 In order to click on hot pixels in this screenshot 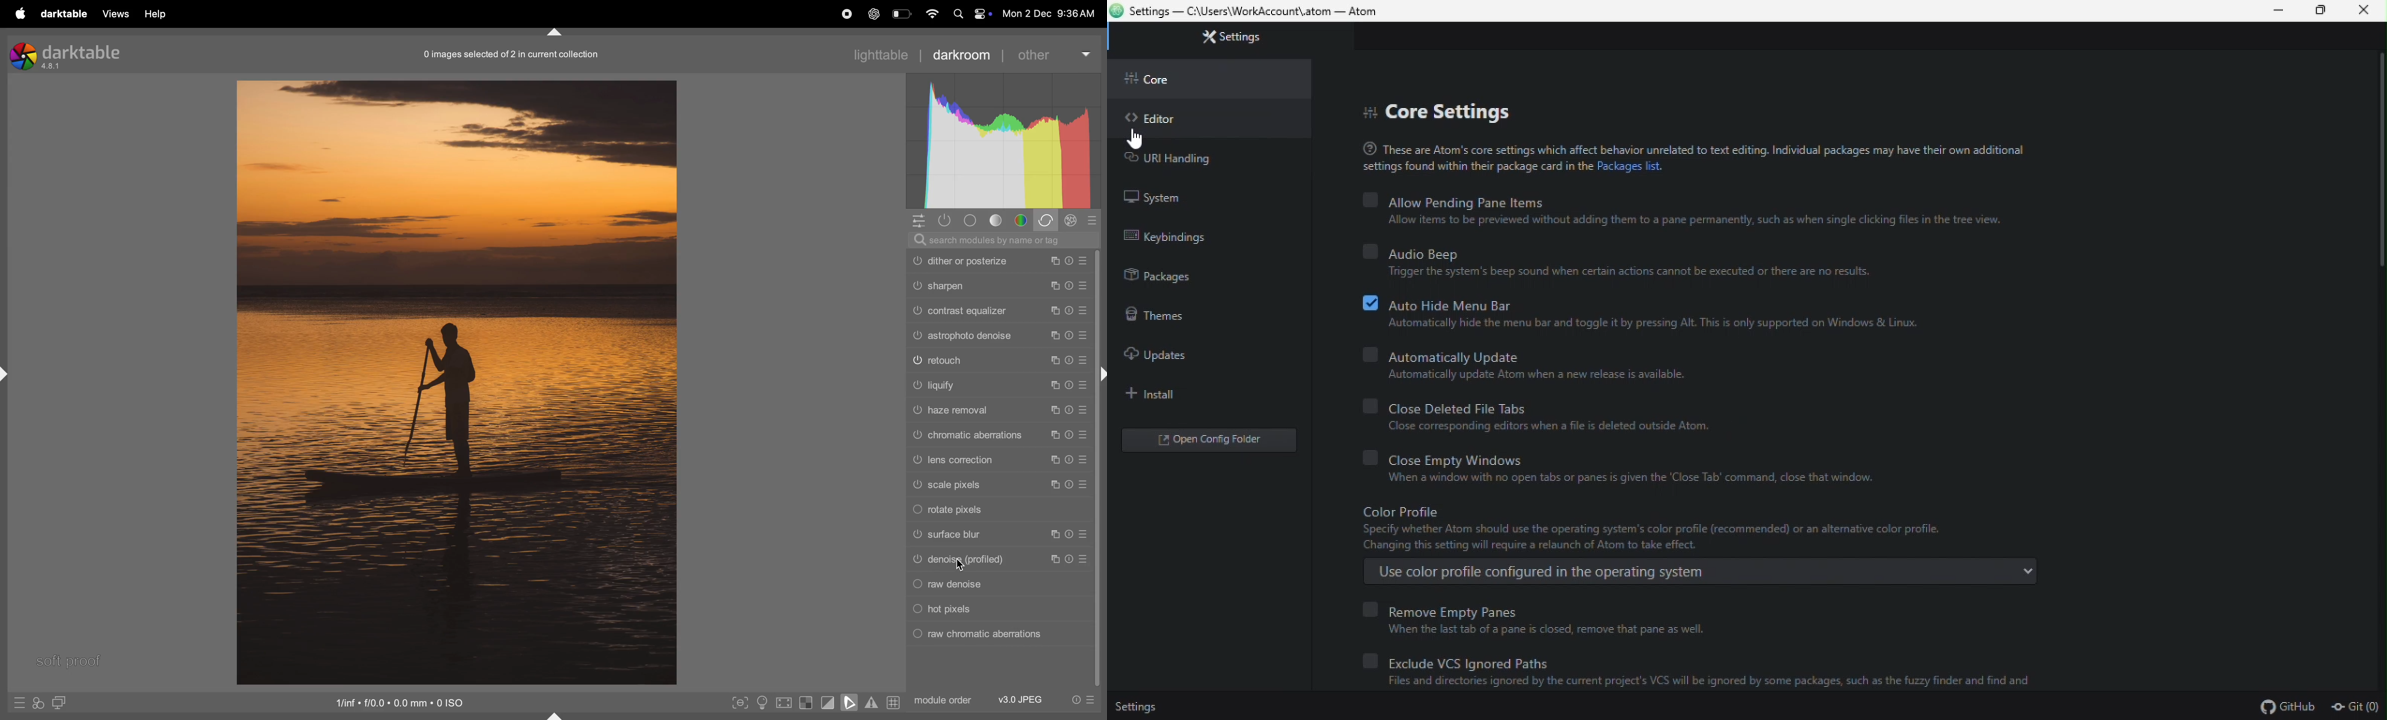, I will do `click(1003, 609)`.